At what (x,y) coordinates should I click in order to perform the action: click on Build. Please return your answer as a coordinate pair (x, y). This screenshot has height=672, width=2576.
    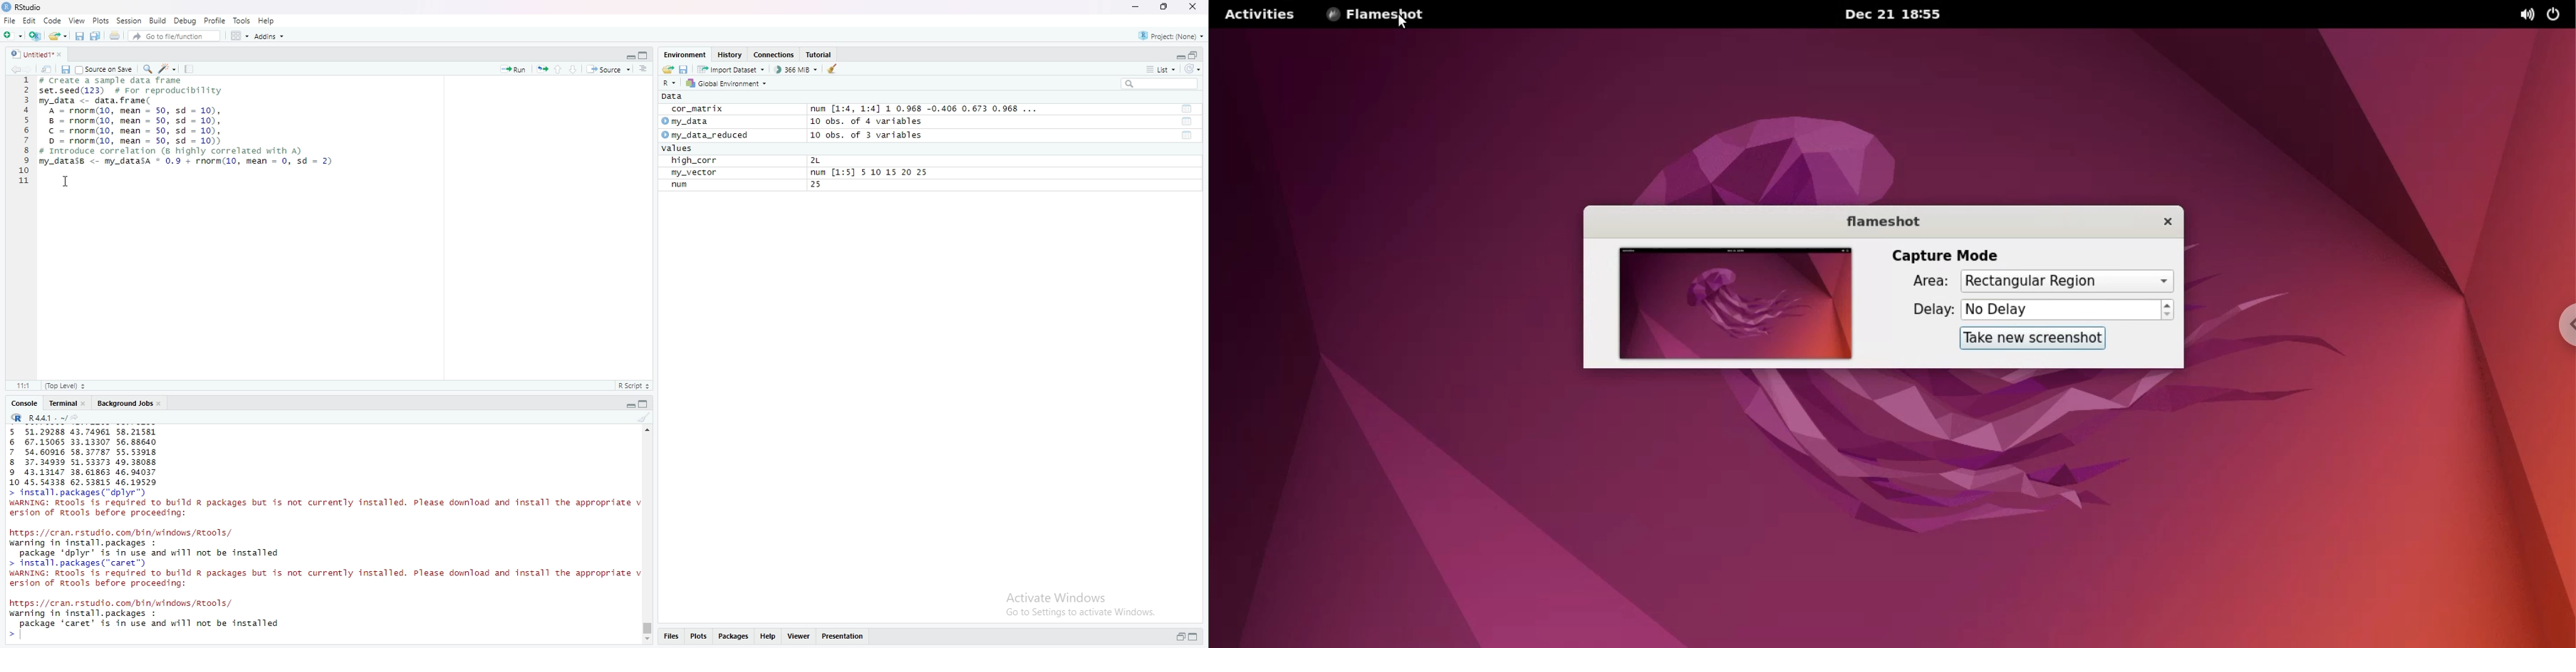
    Looking at the image, I should click on (157, 21).